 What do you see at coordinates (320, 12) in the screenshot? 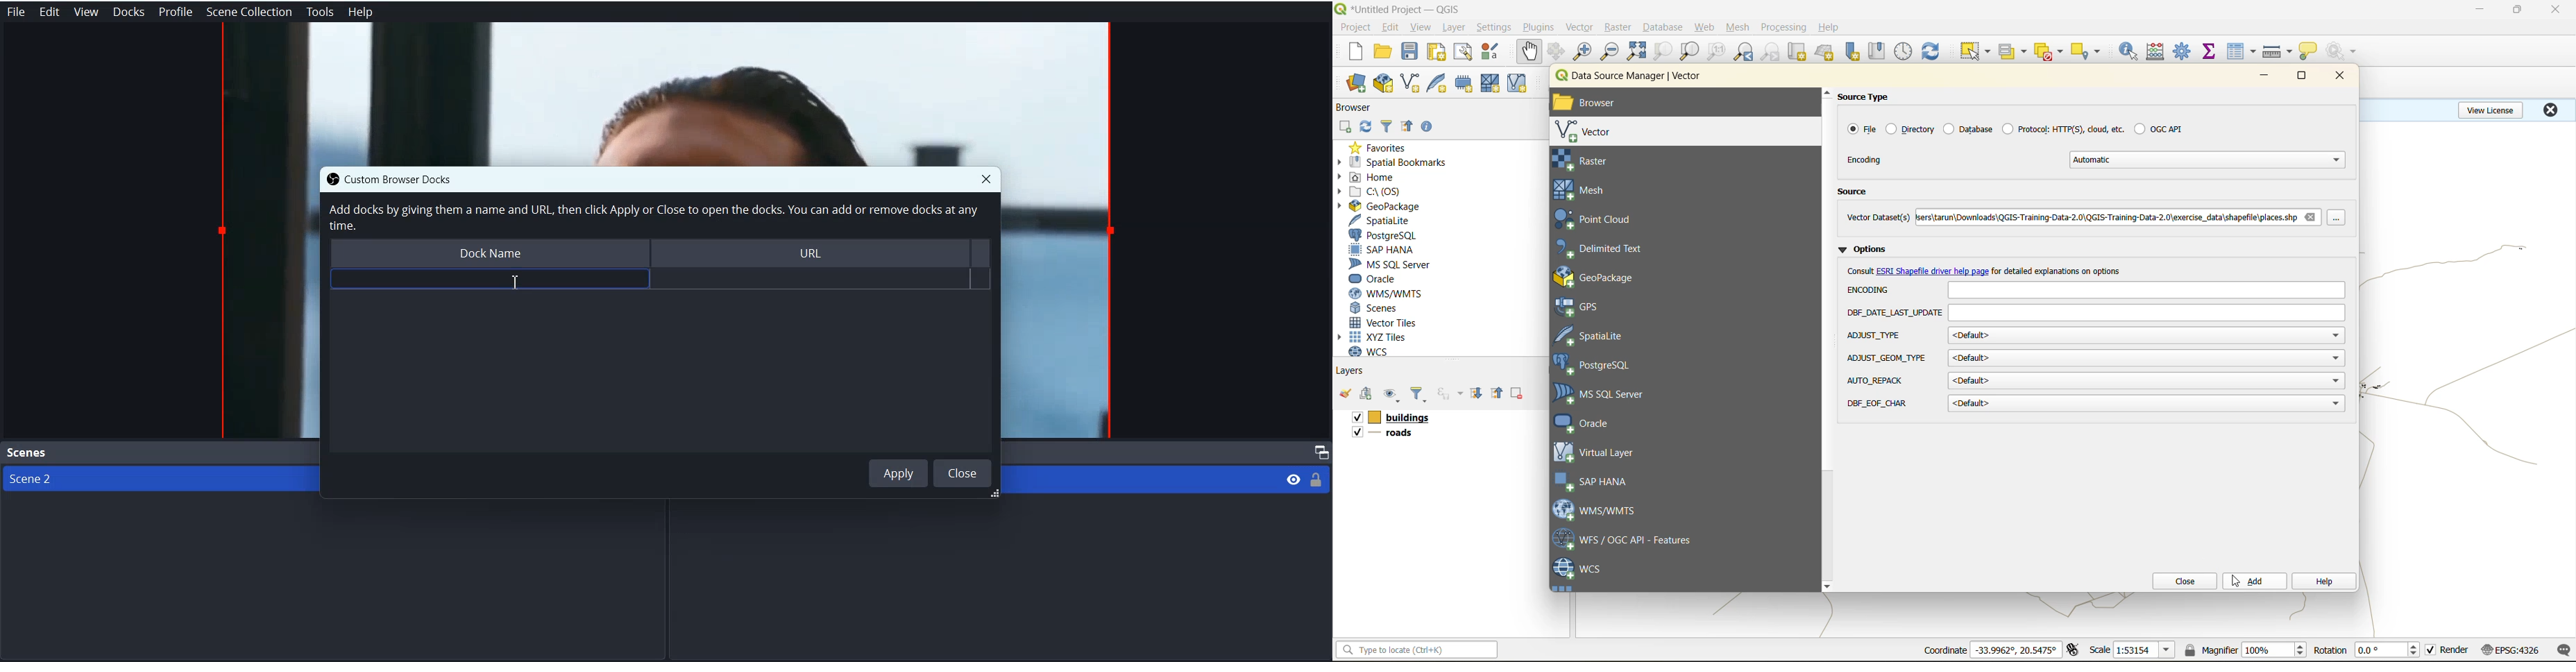
I see `Tools` at bounding box center [320, 12].